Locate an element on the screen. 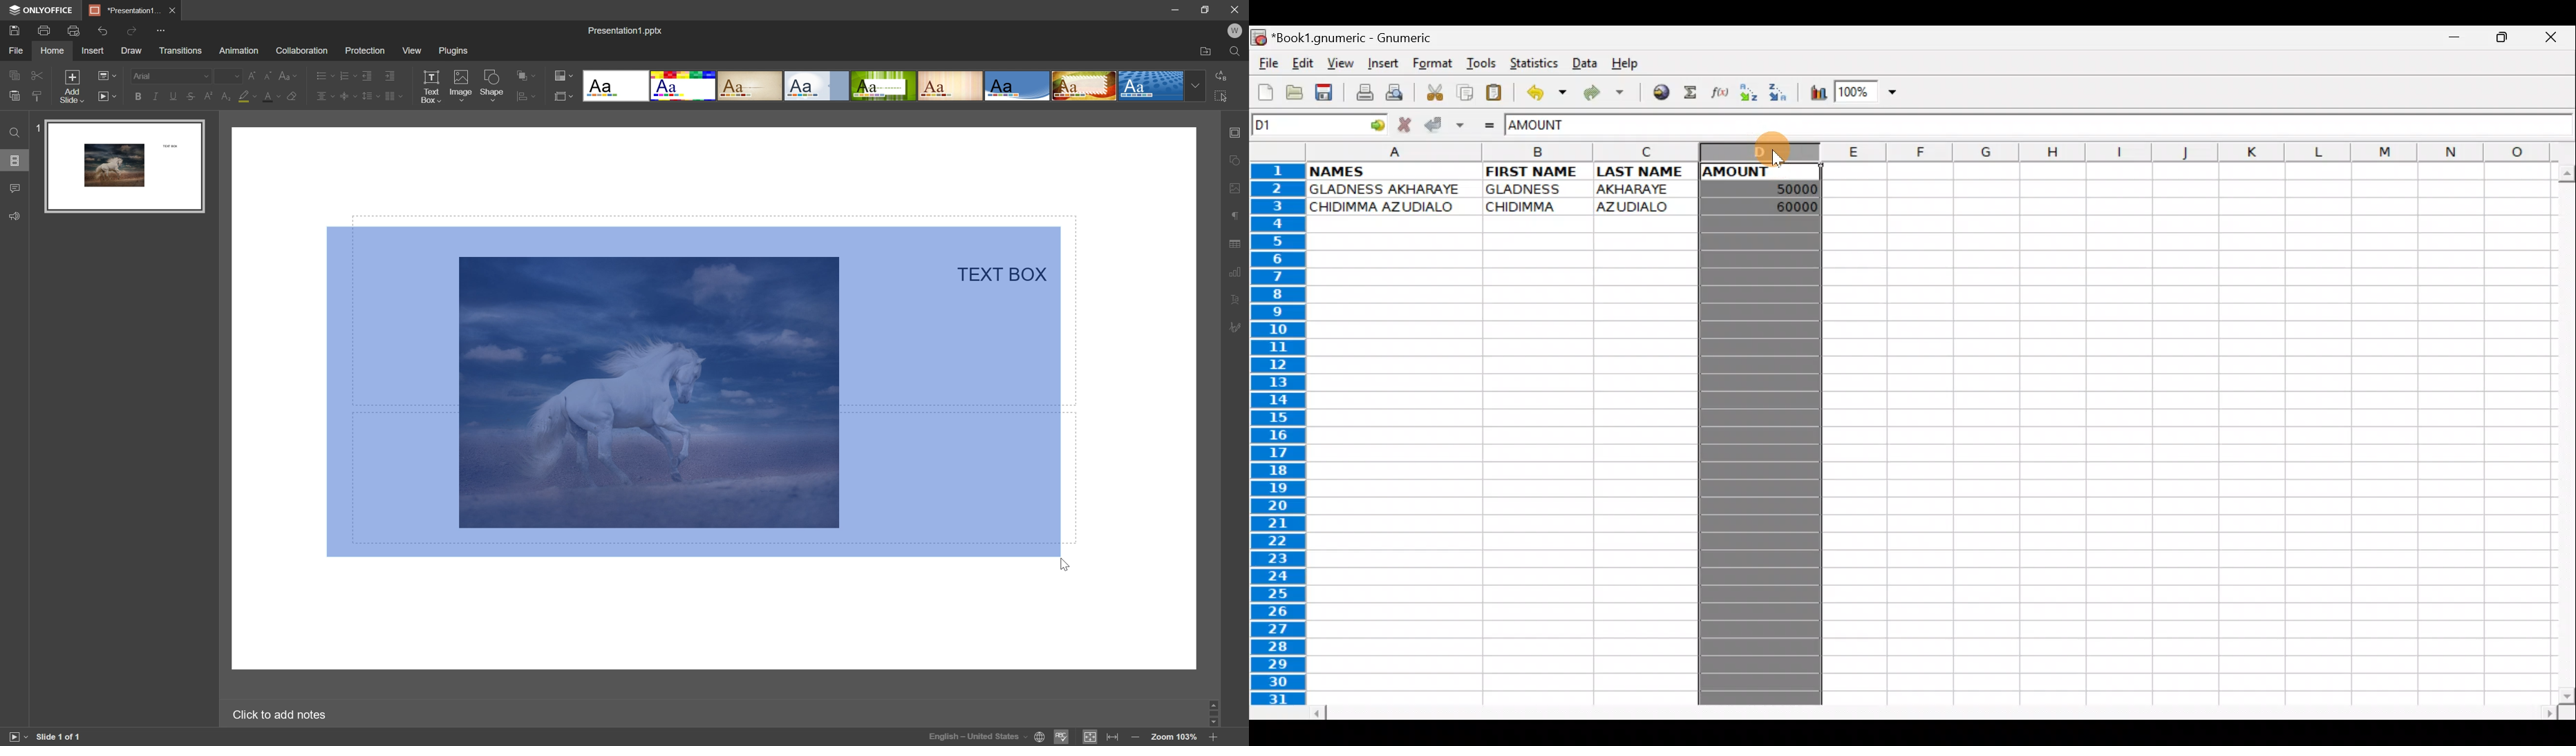 This screenshot has height=756, width=2576. text box is located at coordinates (431, 87).